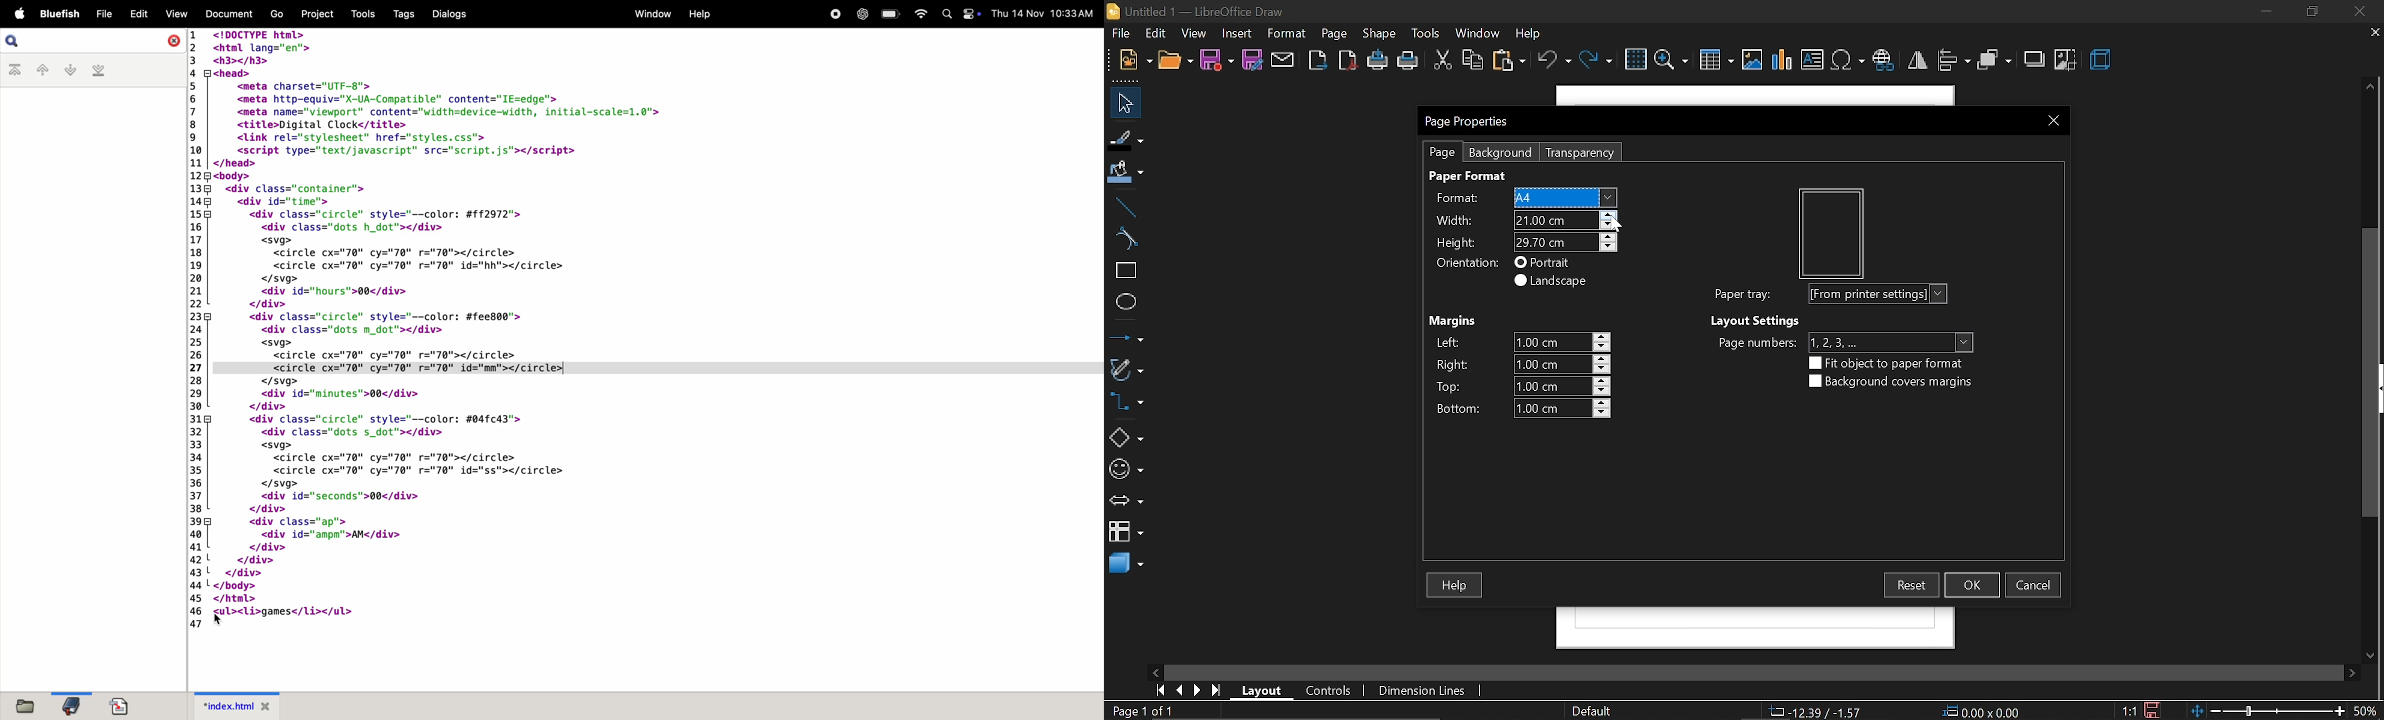  What do you see at coordinates (1472, 61) in the screenshot?
I see `copy` at bounding box center [1472, 61].